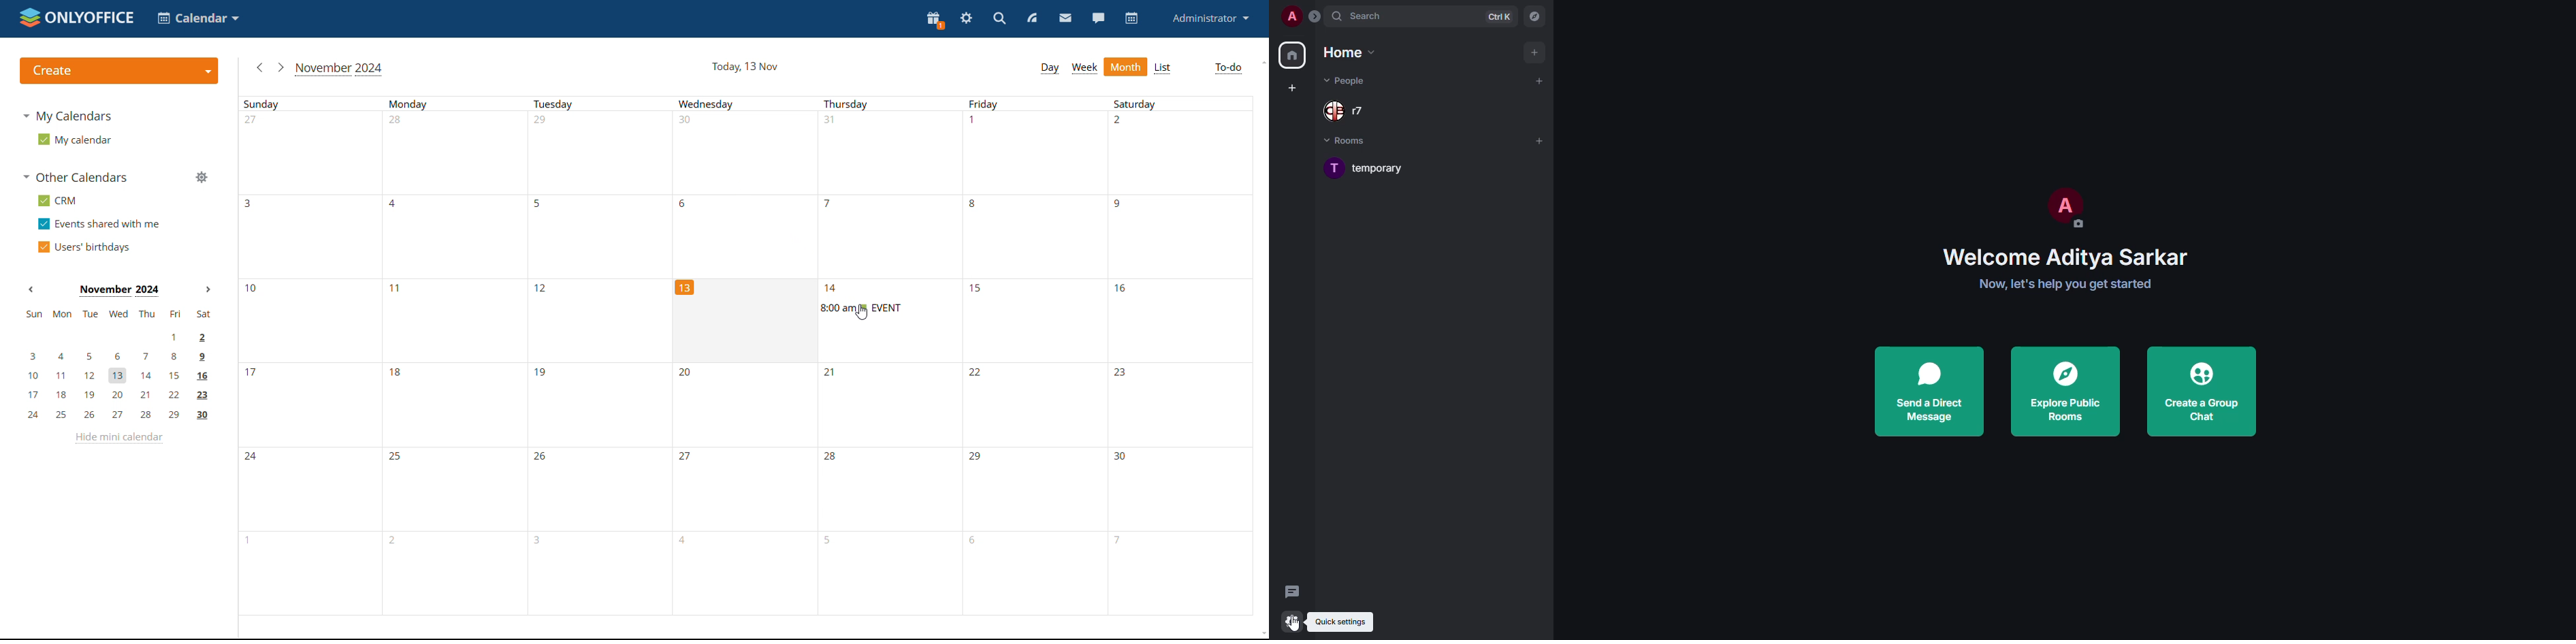 The image size is (2576, 644). What do you see at coordinates (1293, 622) in the screenshot?
I see `quick settings` at bounding box center [1293, 622].